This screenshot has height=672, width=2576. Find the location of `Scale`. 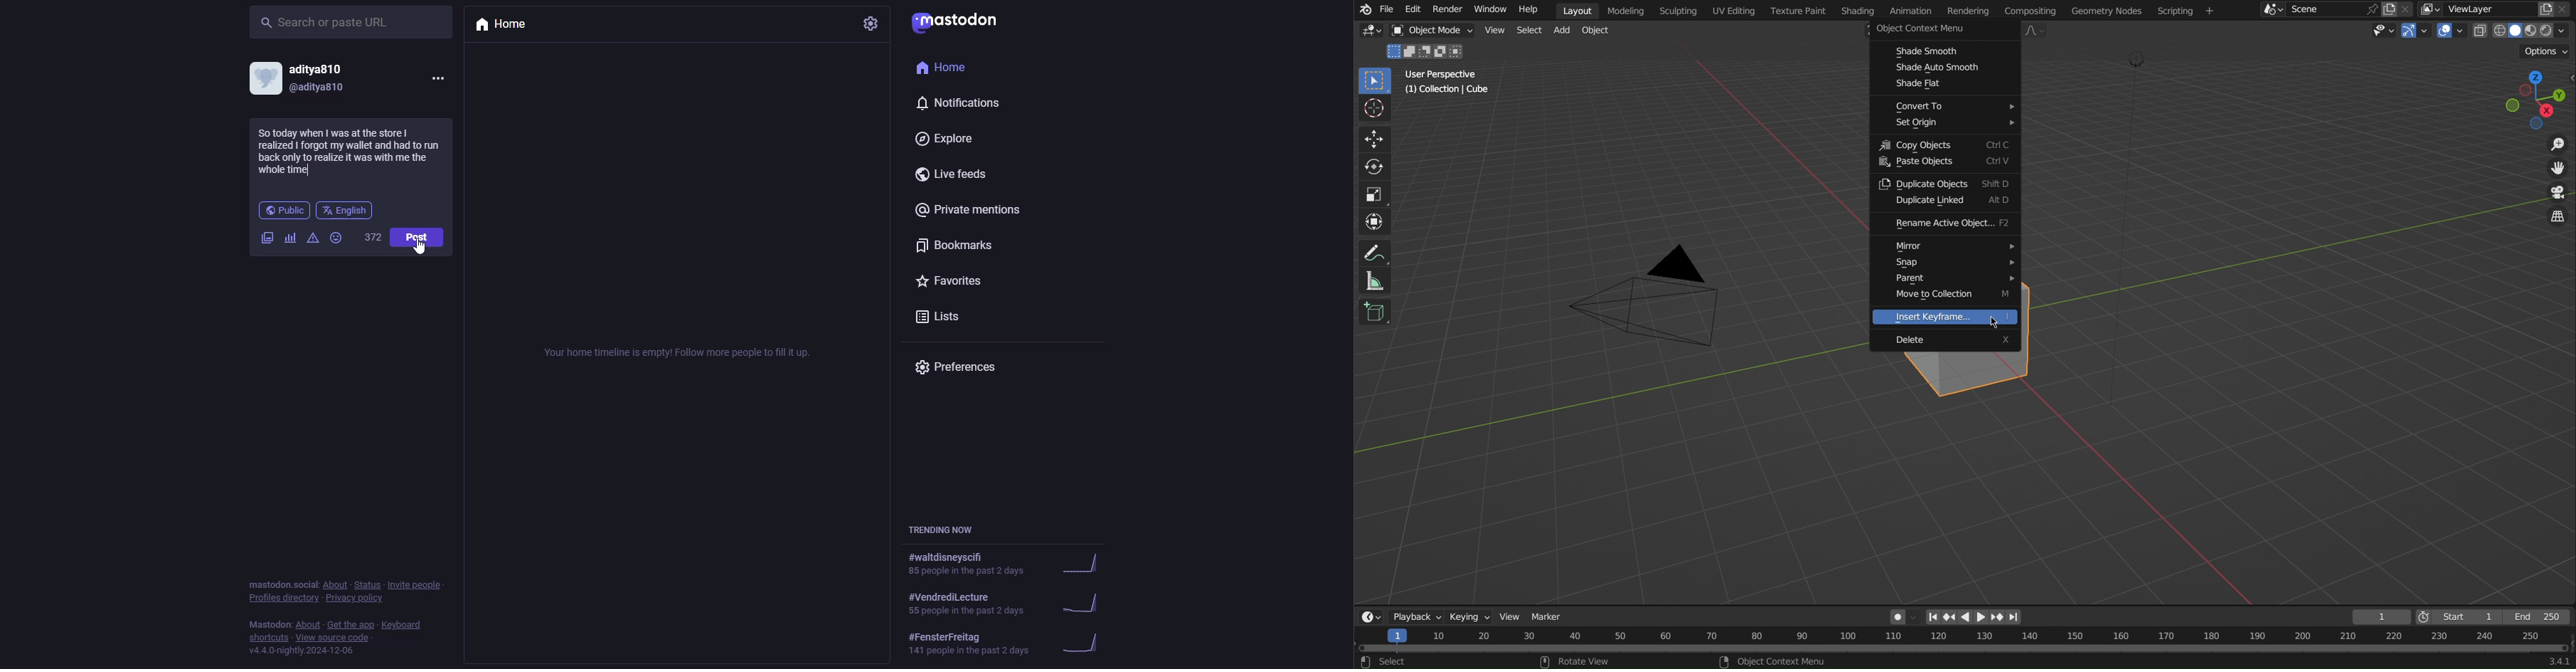

Scale is located at coordinates (1374, 196).